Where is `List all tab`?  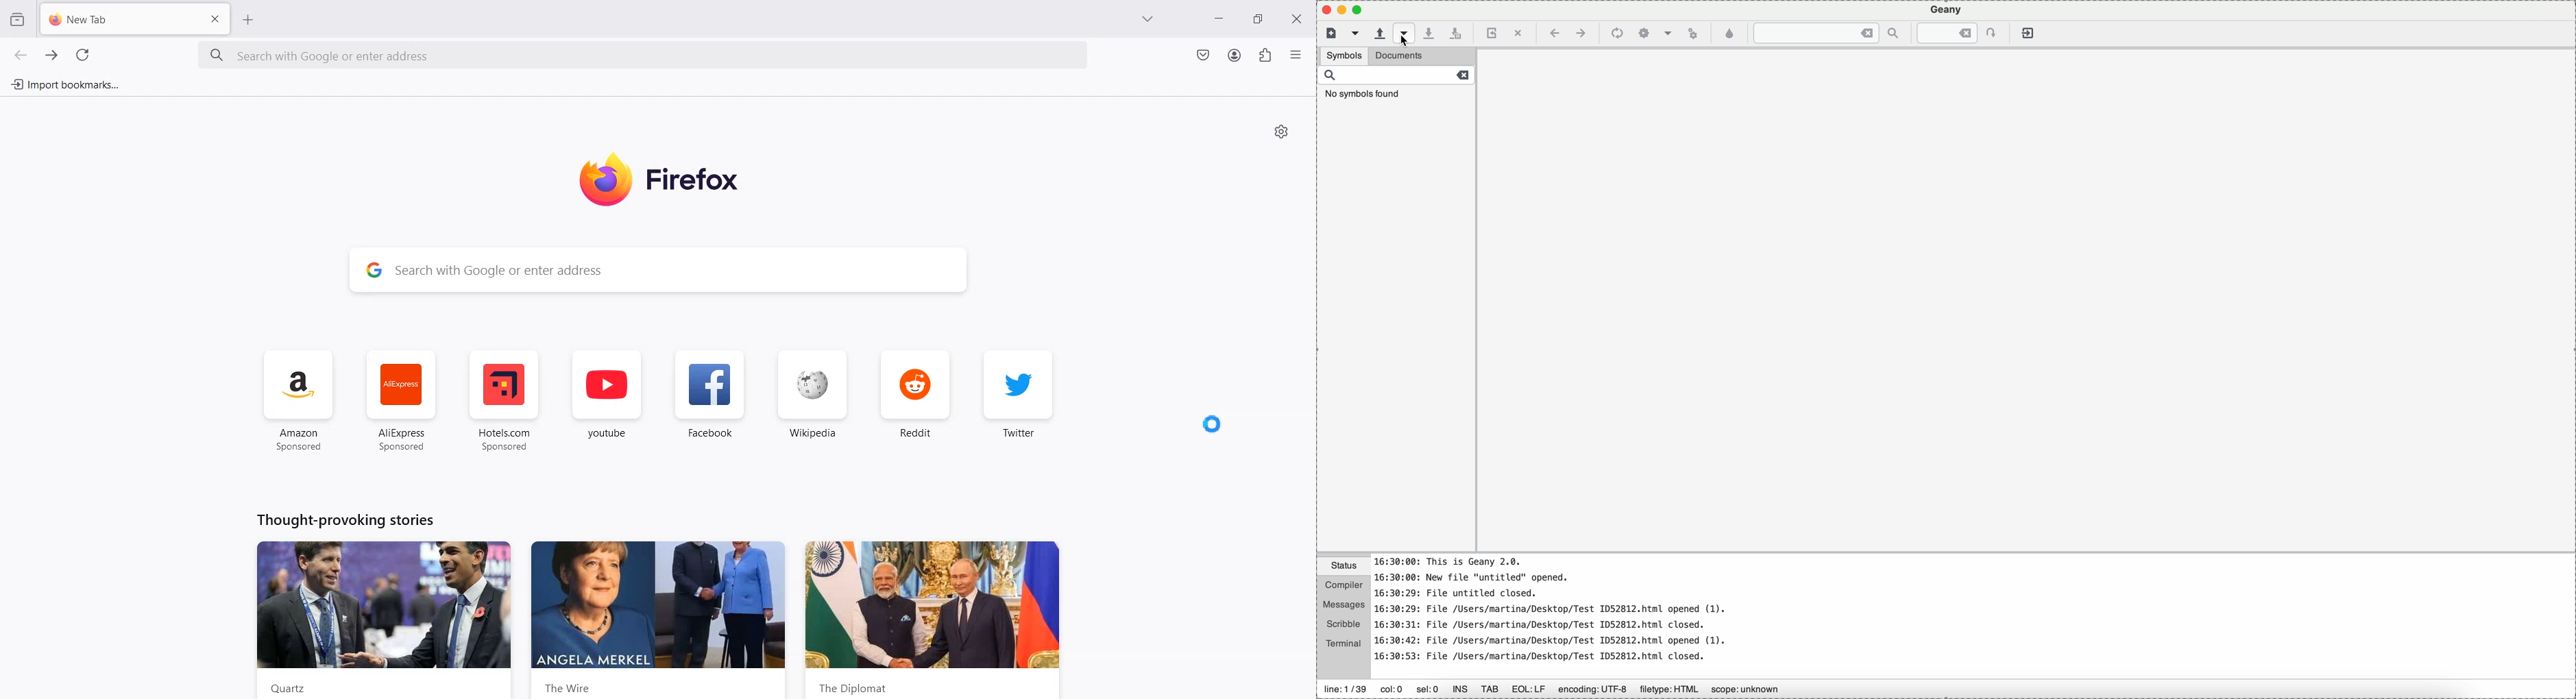 List all tab is located at coordinates (1148, 20).